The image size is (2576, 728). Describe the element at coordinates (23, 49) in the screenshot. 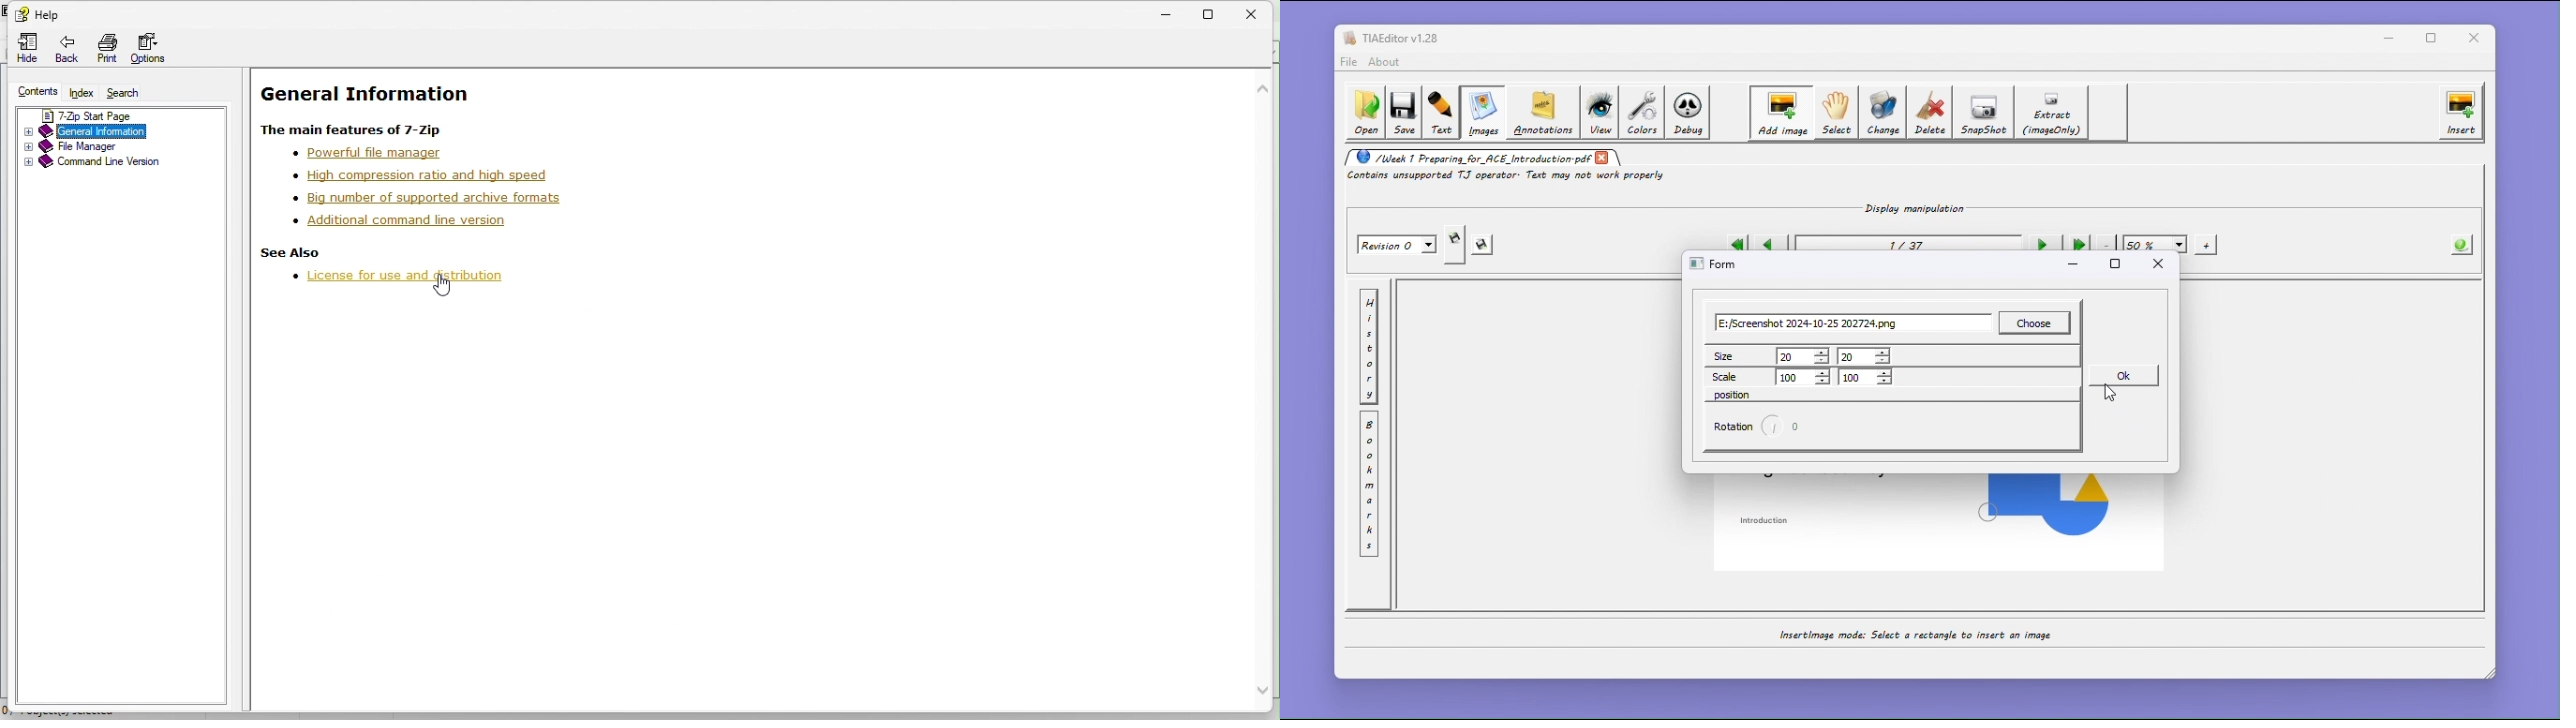

I see `hide` at that location.